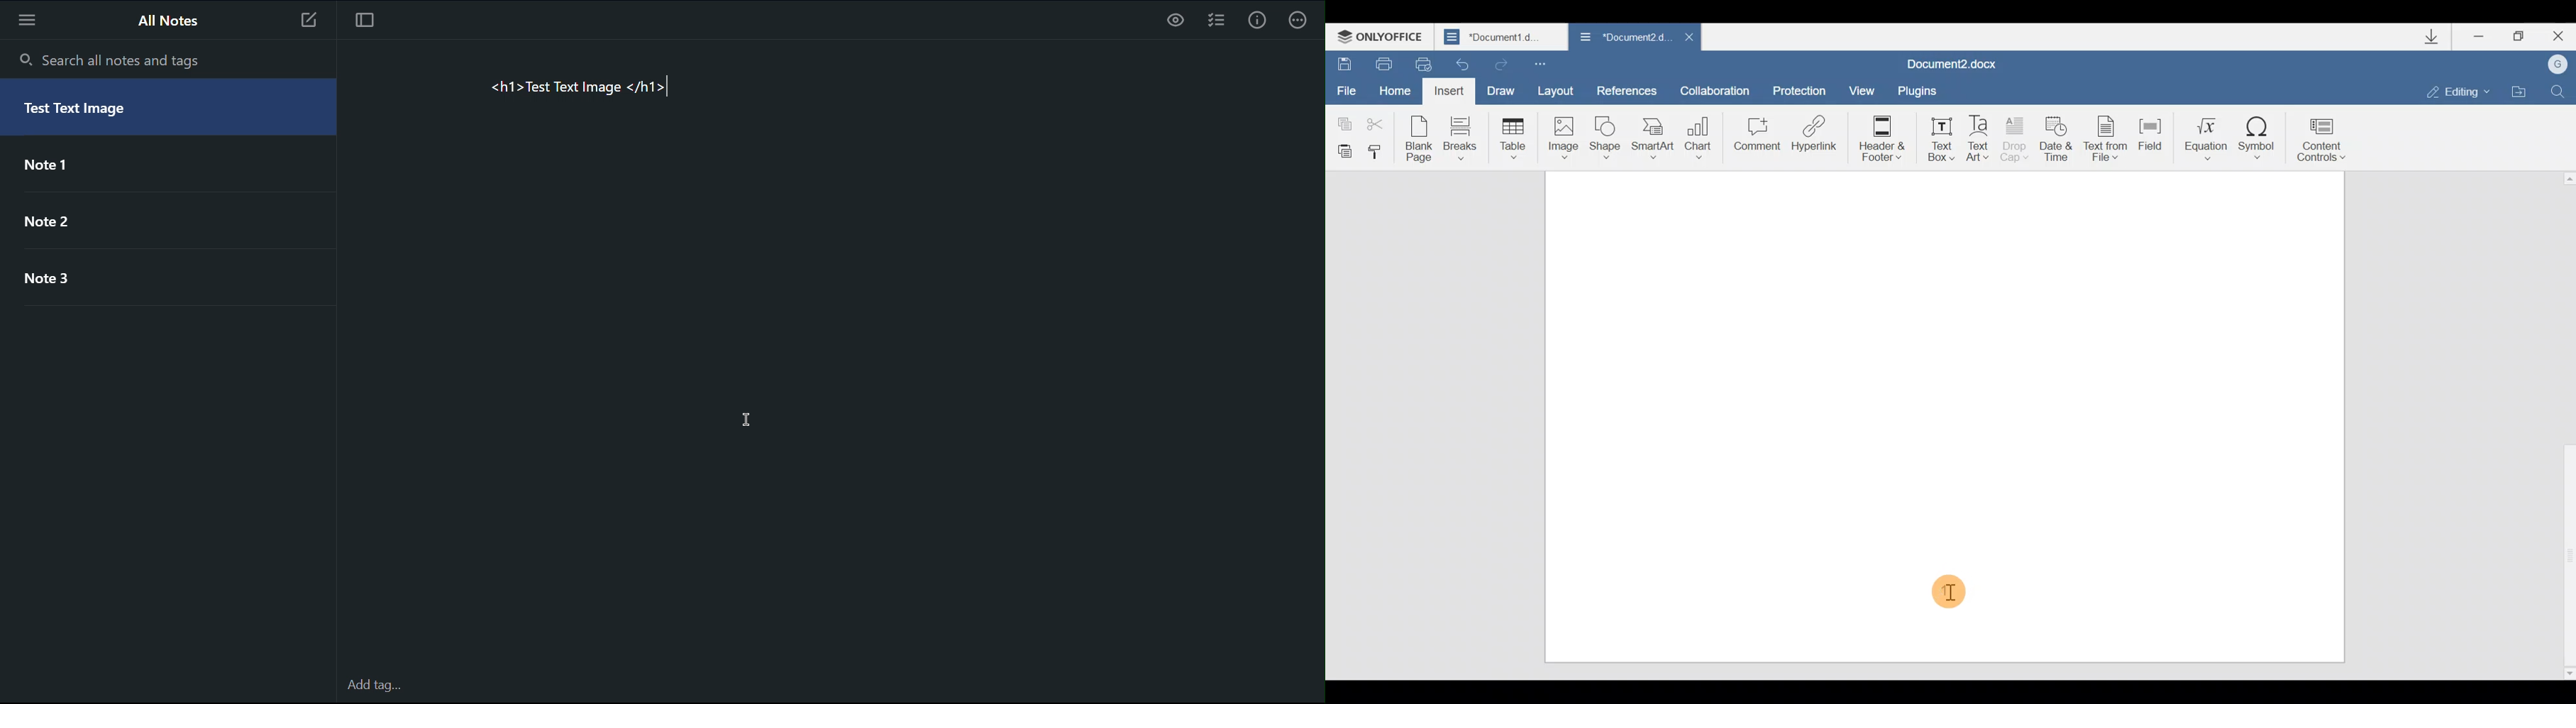  I want to click on Collaboration, so click(1719, 89).